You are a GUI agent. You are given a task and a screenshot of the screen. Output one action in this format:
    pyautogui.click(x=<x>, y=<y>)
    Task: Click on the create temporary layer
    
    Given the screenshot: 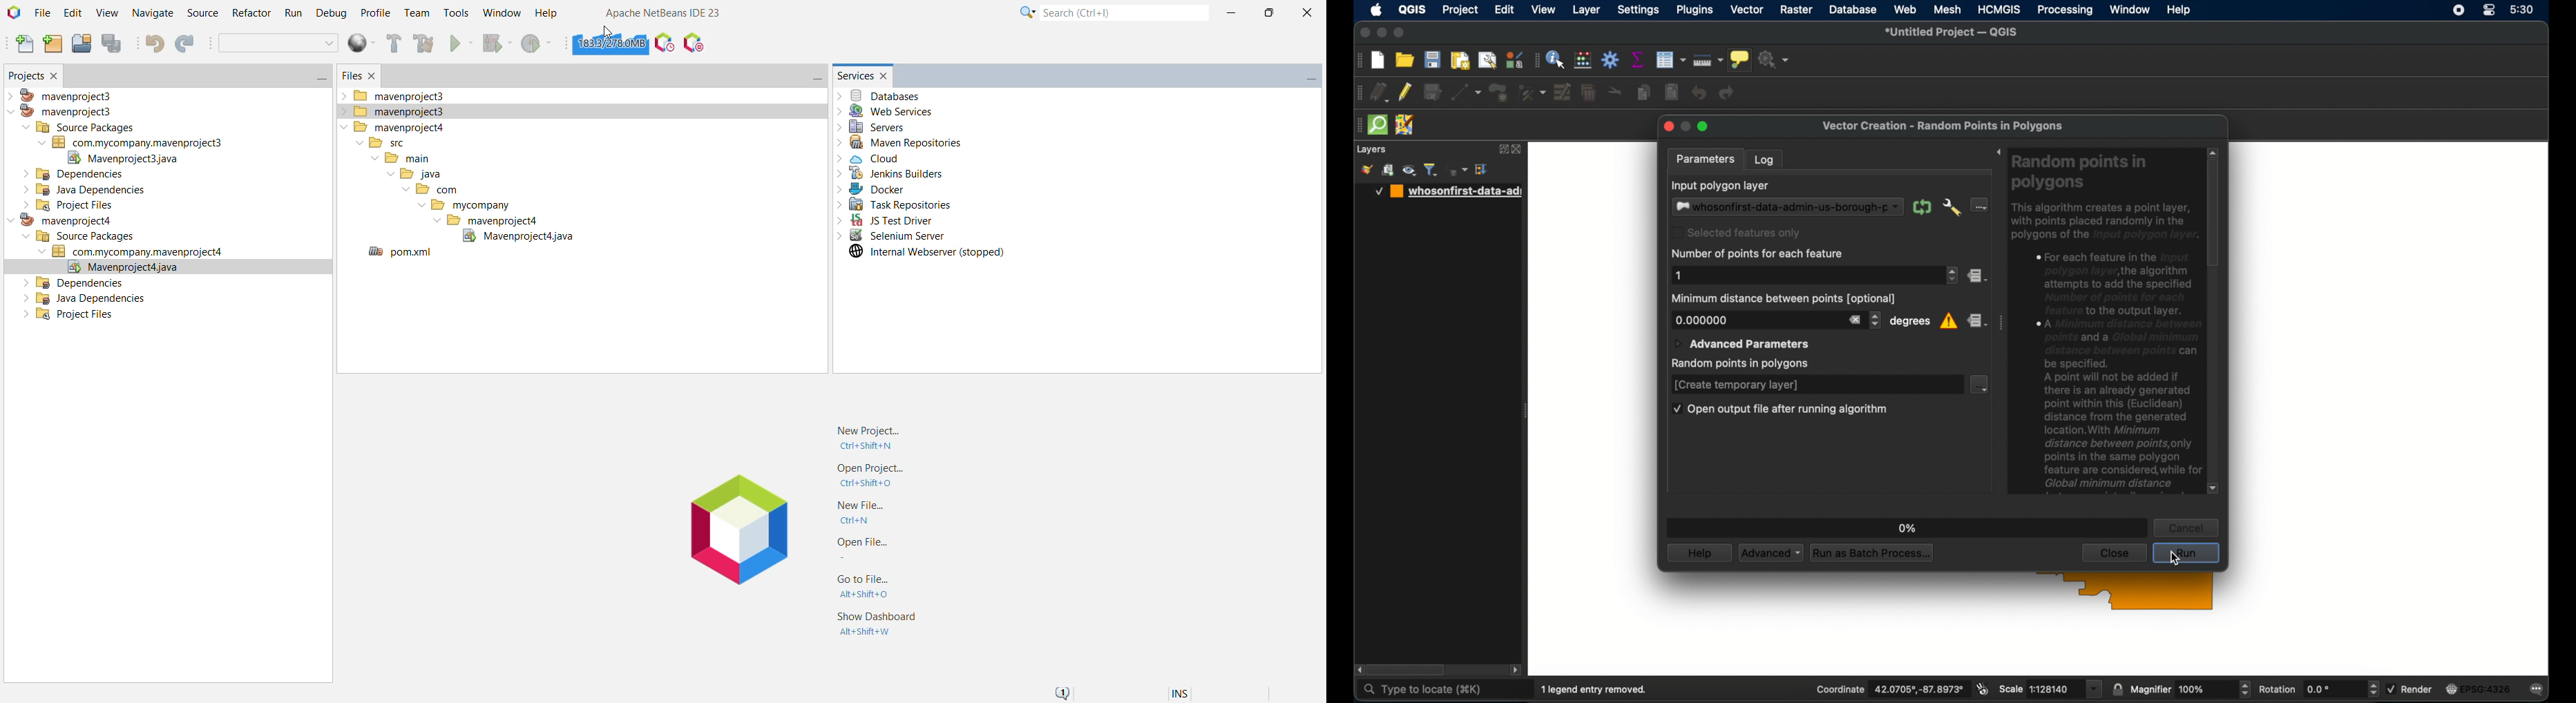 What is the action you would take?
    pyautogui.click(x=1738, y=385)
    